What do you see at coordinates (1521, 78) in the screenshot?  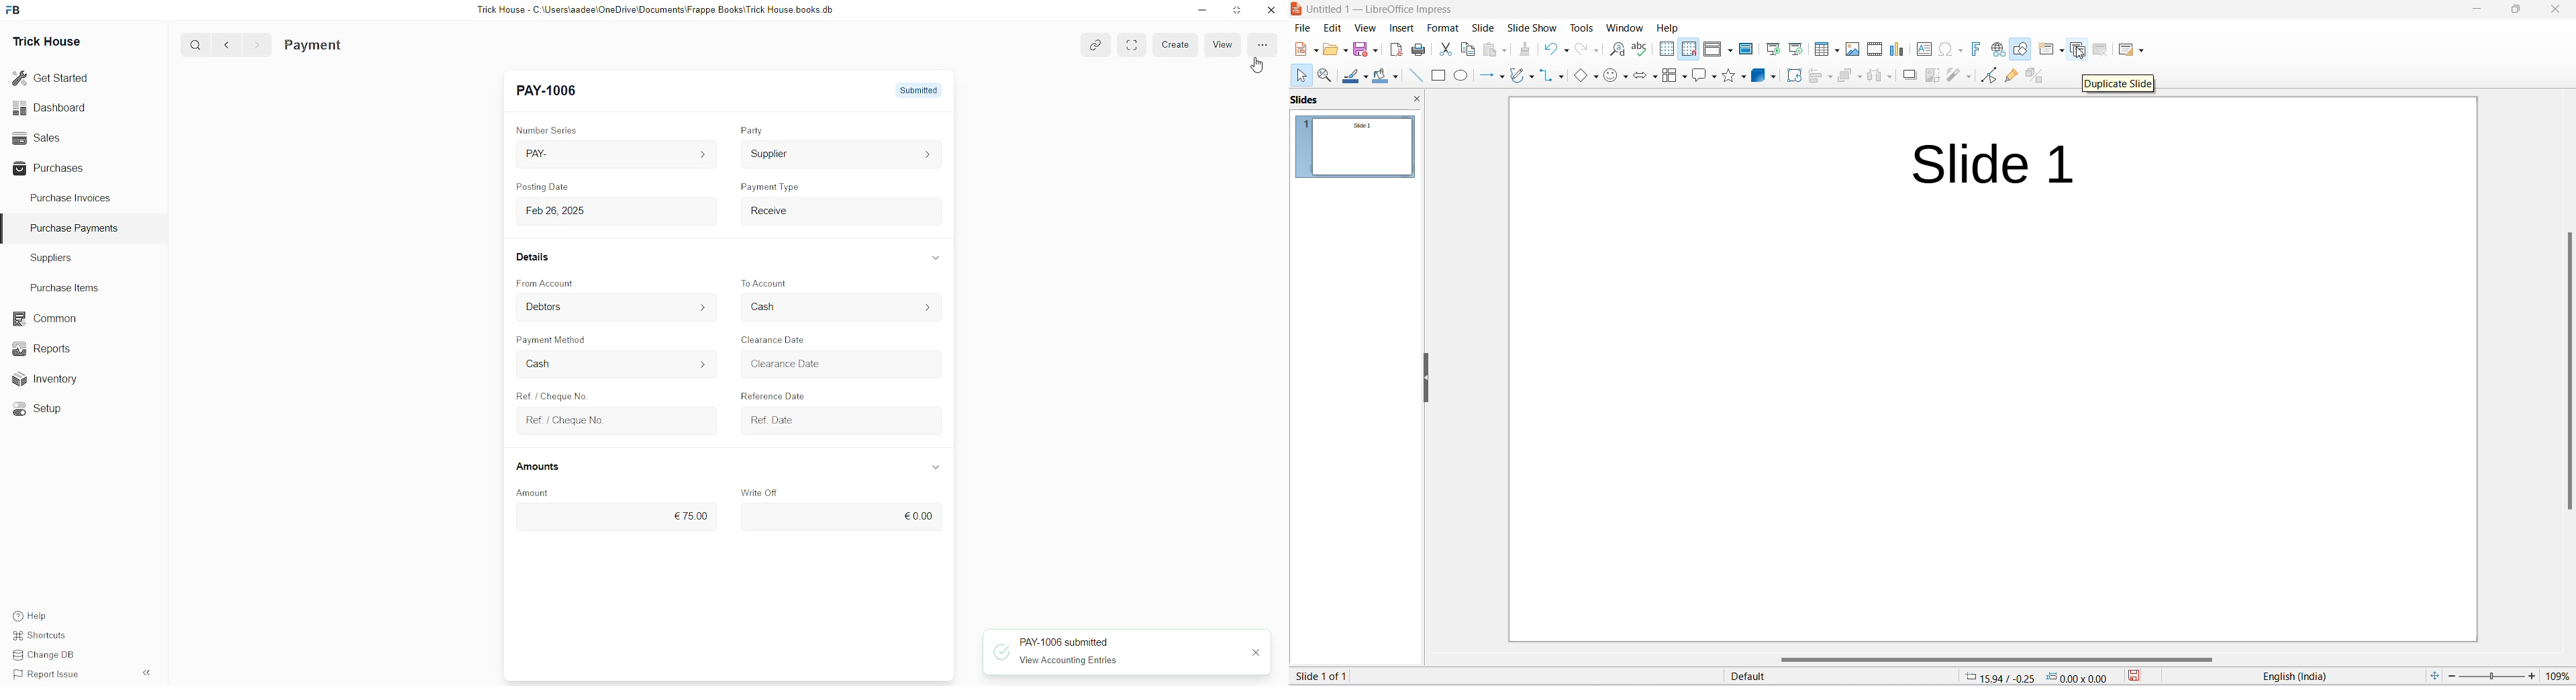 I see `Curve and polygons` at bounding box center [1521, 78].